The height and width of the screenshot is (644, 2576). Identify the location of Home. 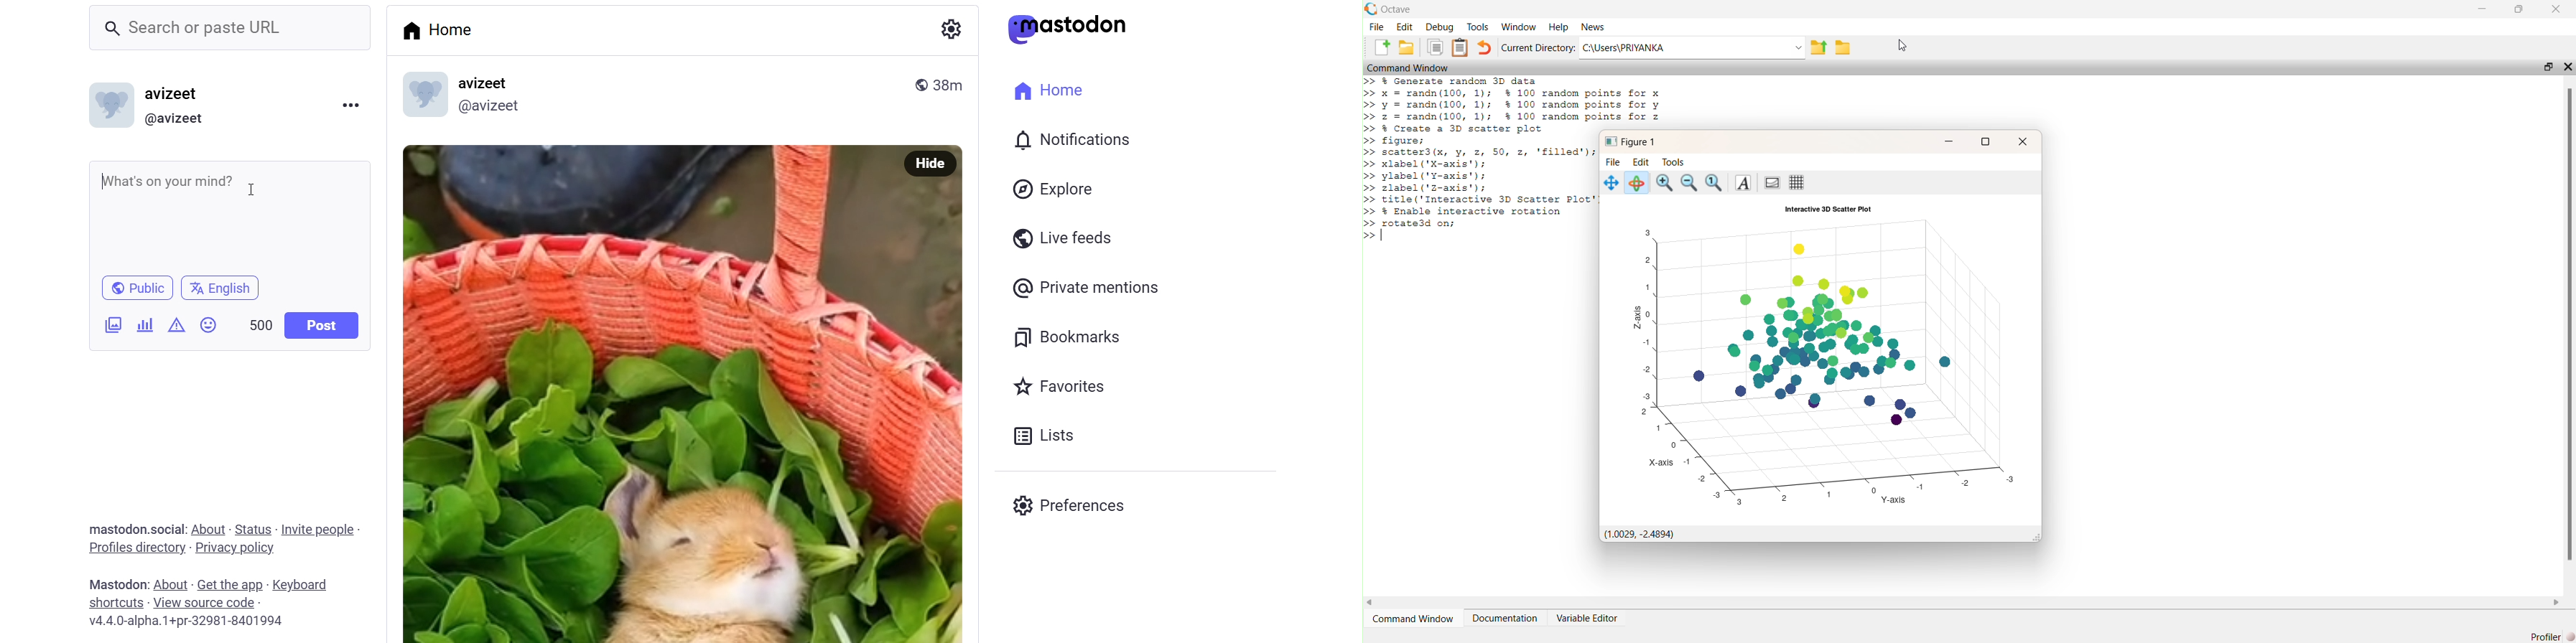
(440, 28).